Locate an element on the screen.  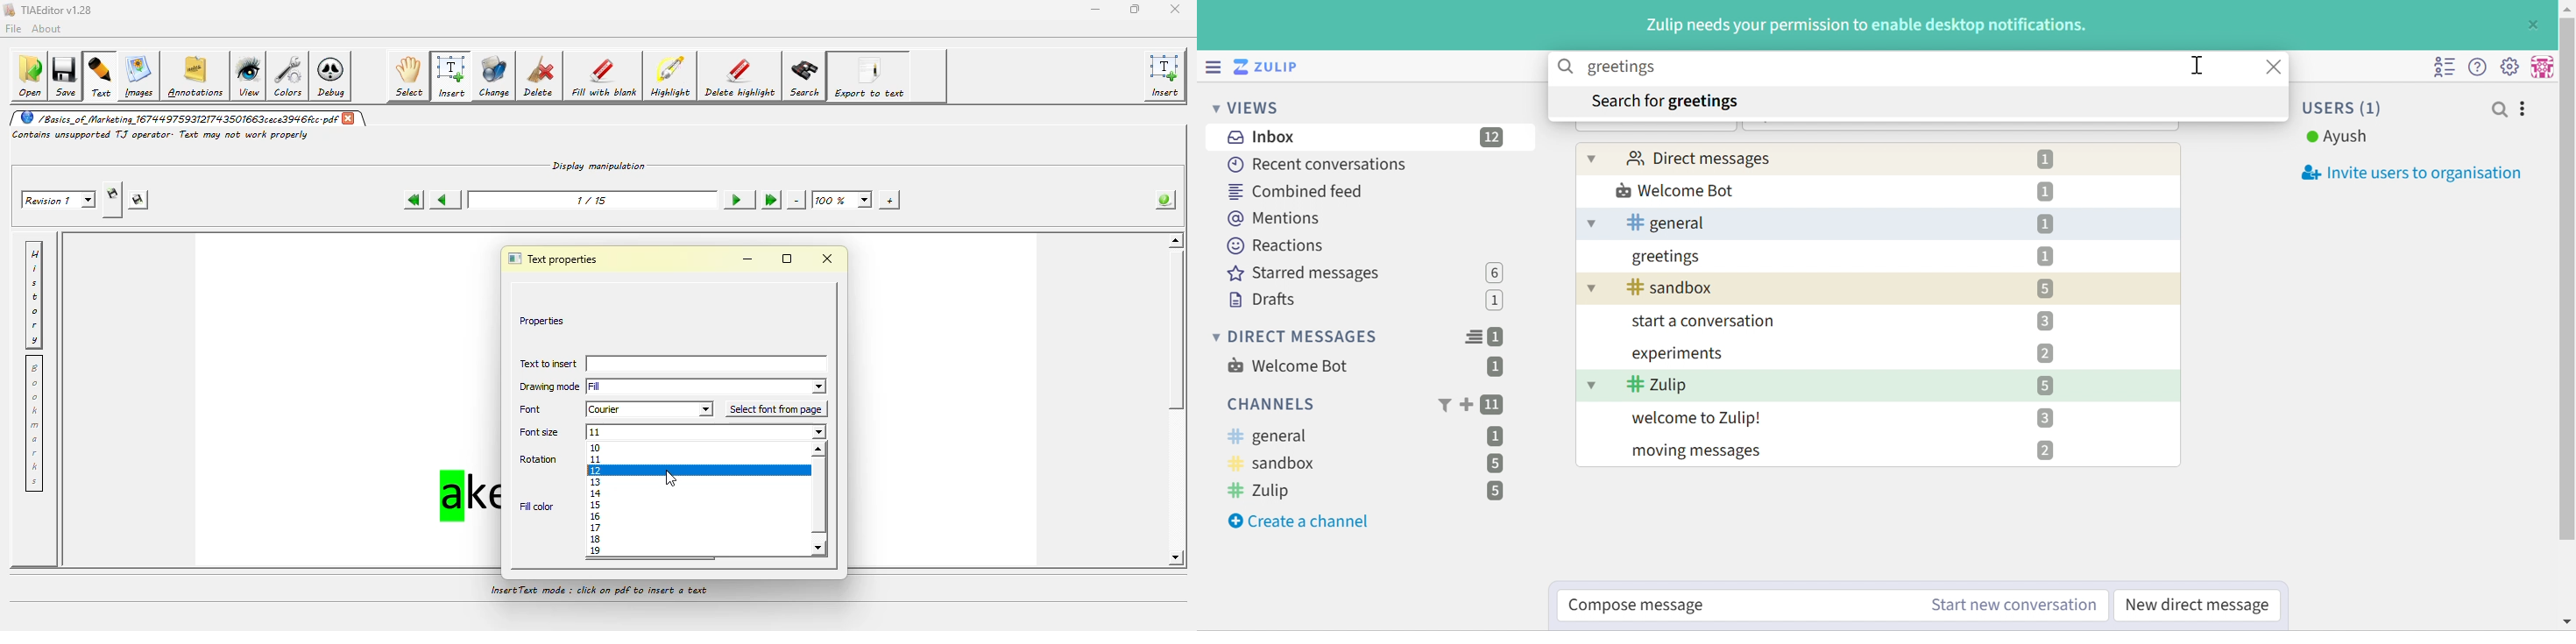
Hide user list is located at coordinates (2445, 68).